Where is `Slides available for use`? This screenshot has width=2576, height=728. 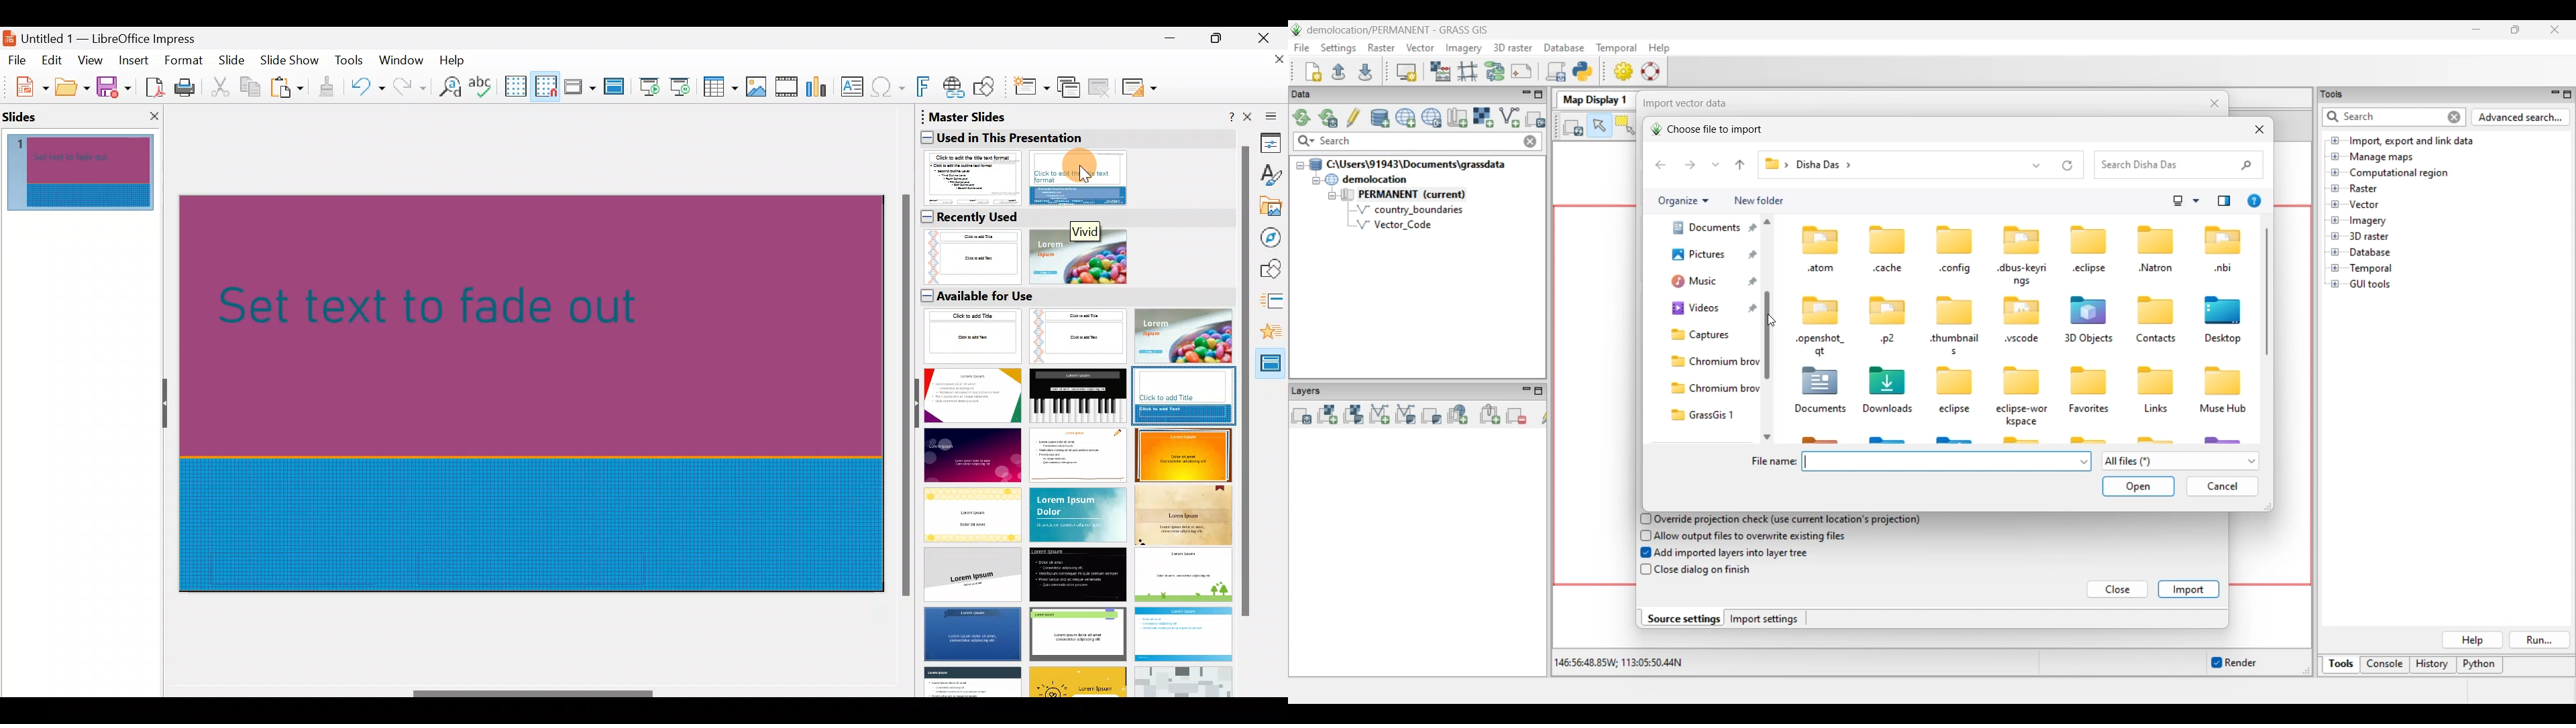 Slides available for use is located at coordinates (1075, 491).